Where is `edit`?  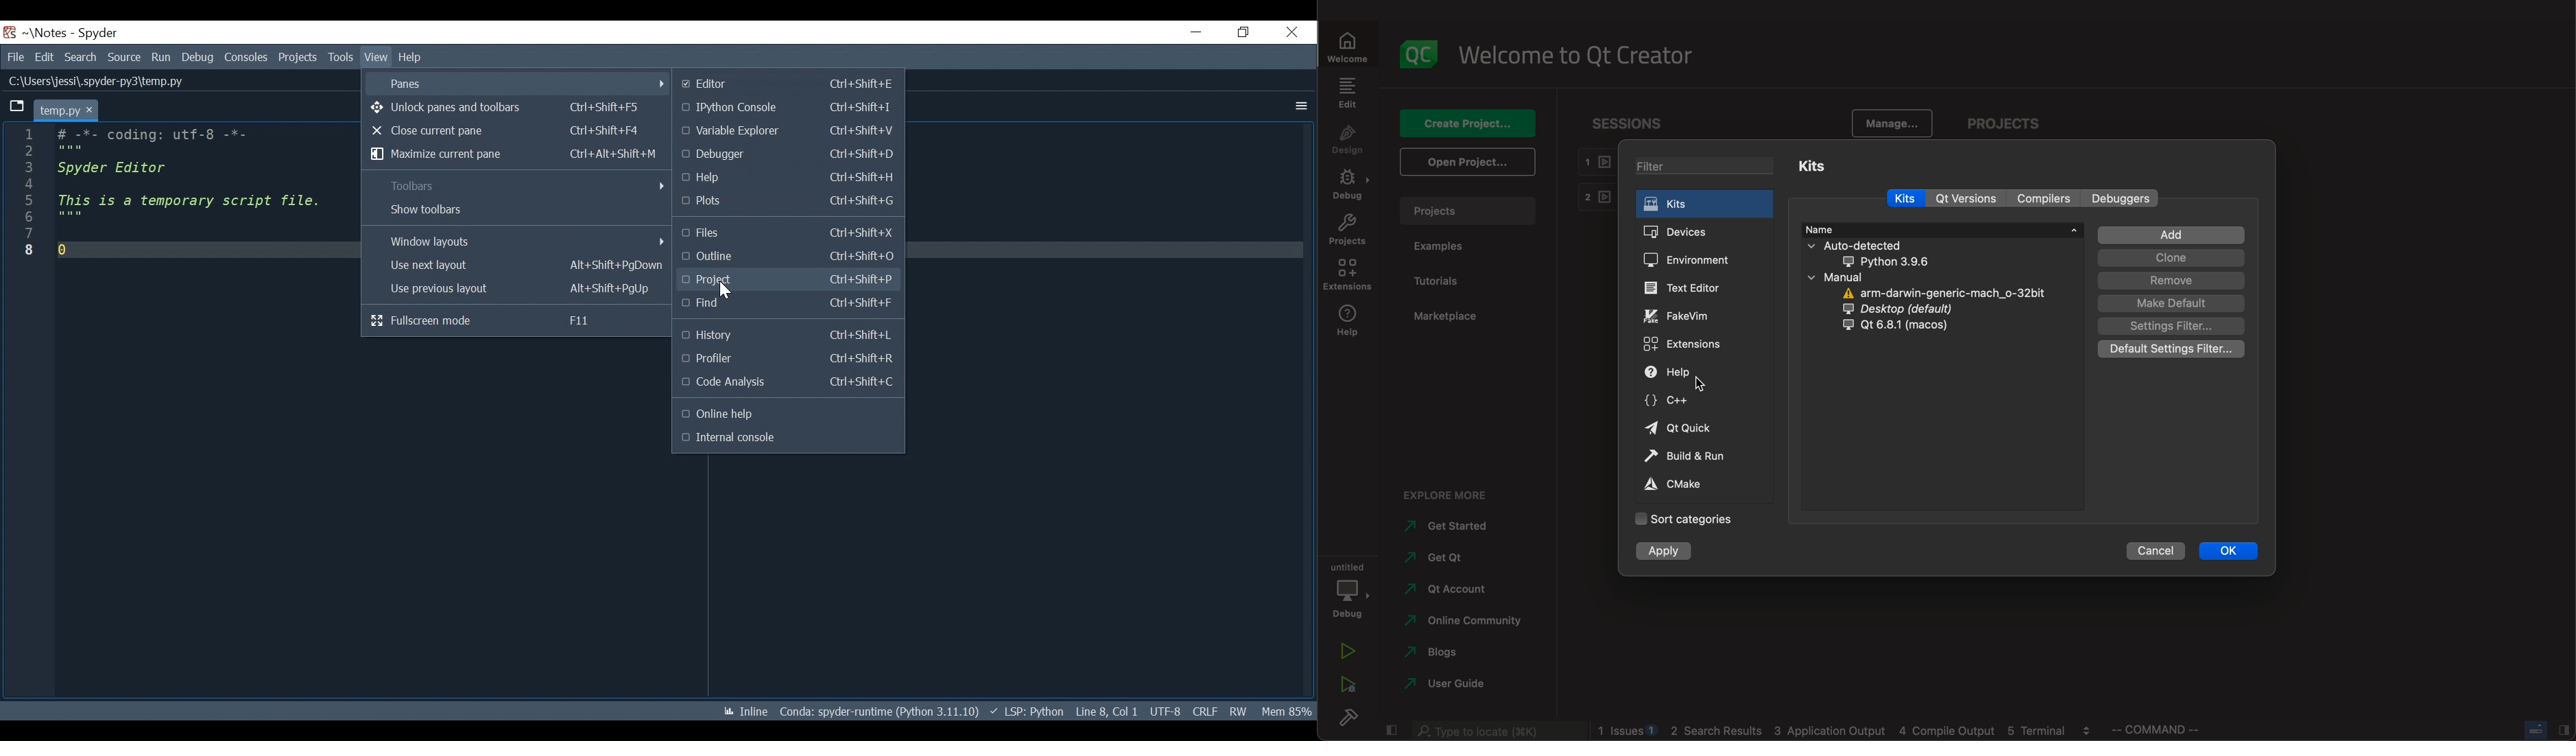
edit is located at coordinates (1350, 95).